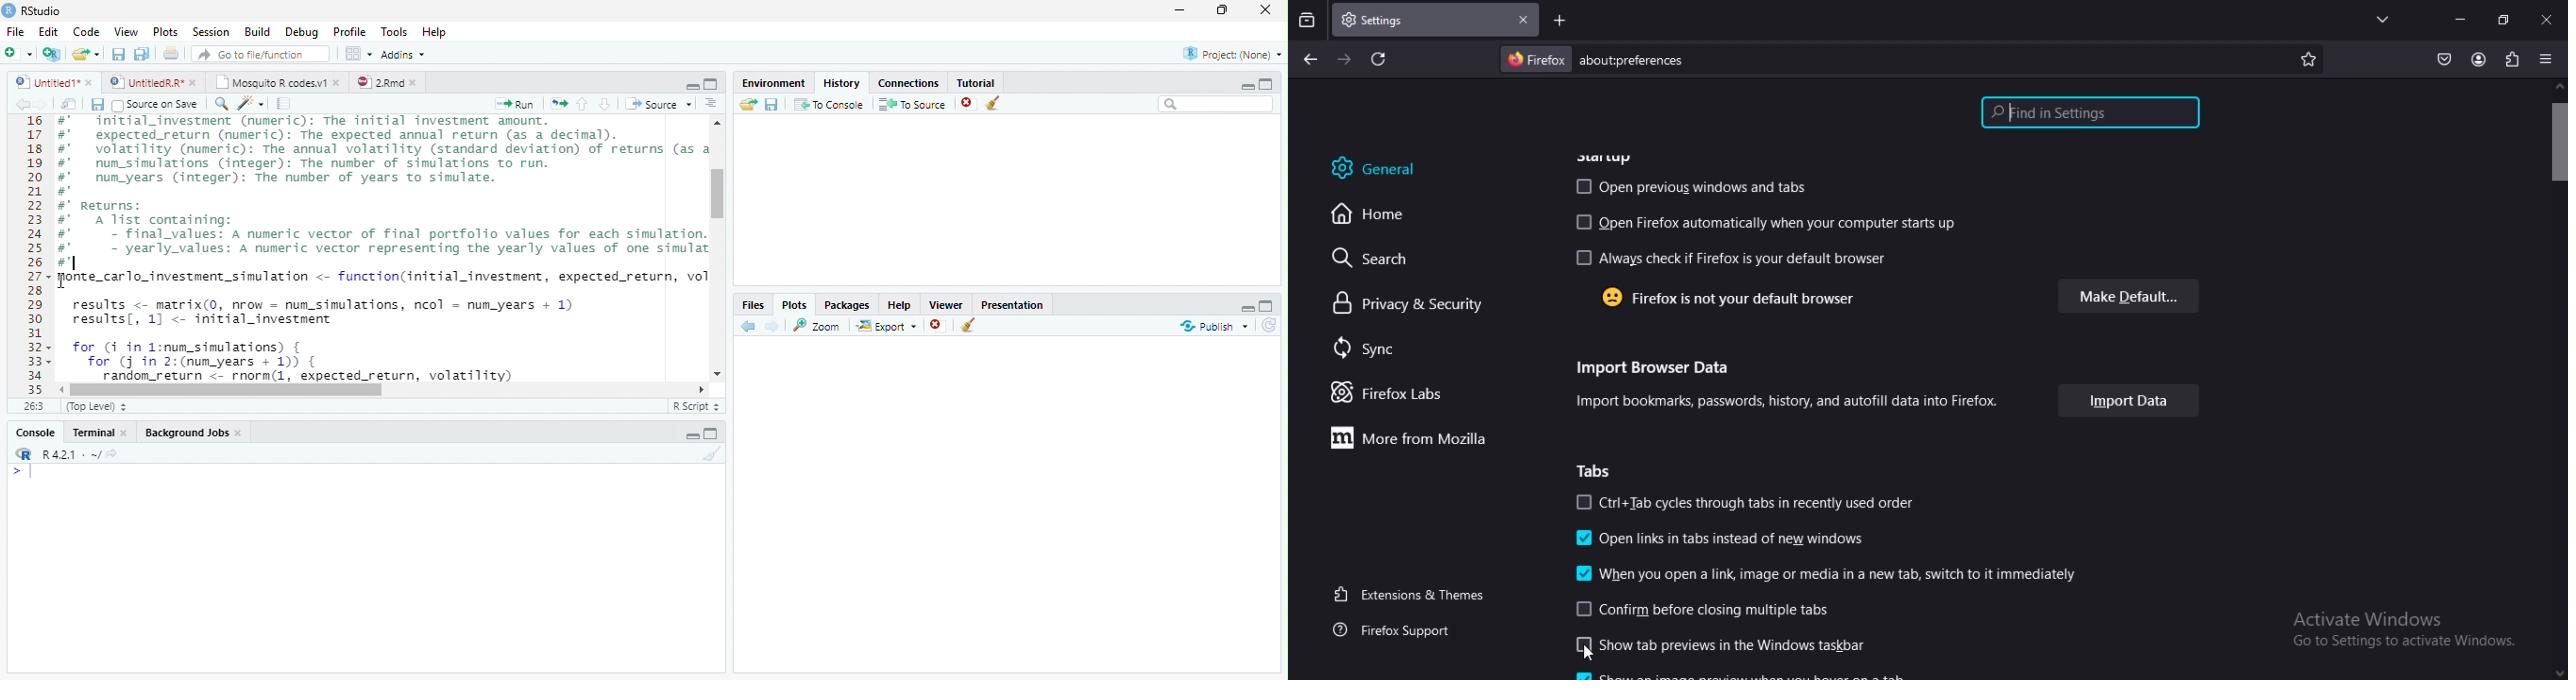 This screenshot has height=700, width=2576. I want to click on Debug, so click(300, 32).